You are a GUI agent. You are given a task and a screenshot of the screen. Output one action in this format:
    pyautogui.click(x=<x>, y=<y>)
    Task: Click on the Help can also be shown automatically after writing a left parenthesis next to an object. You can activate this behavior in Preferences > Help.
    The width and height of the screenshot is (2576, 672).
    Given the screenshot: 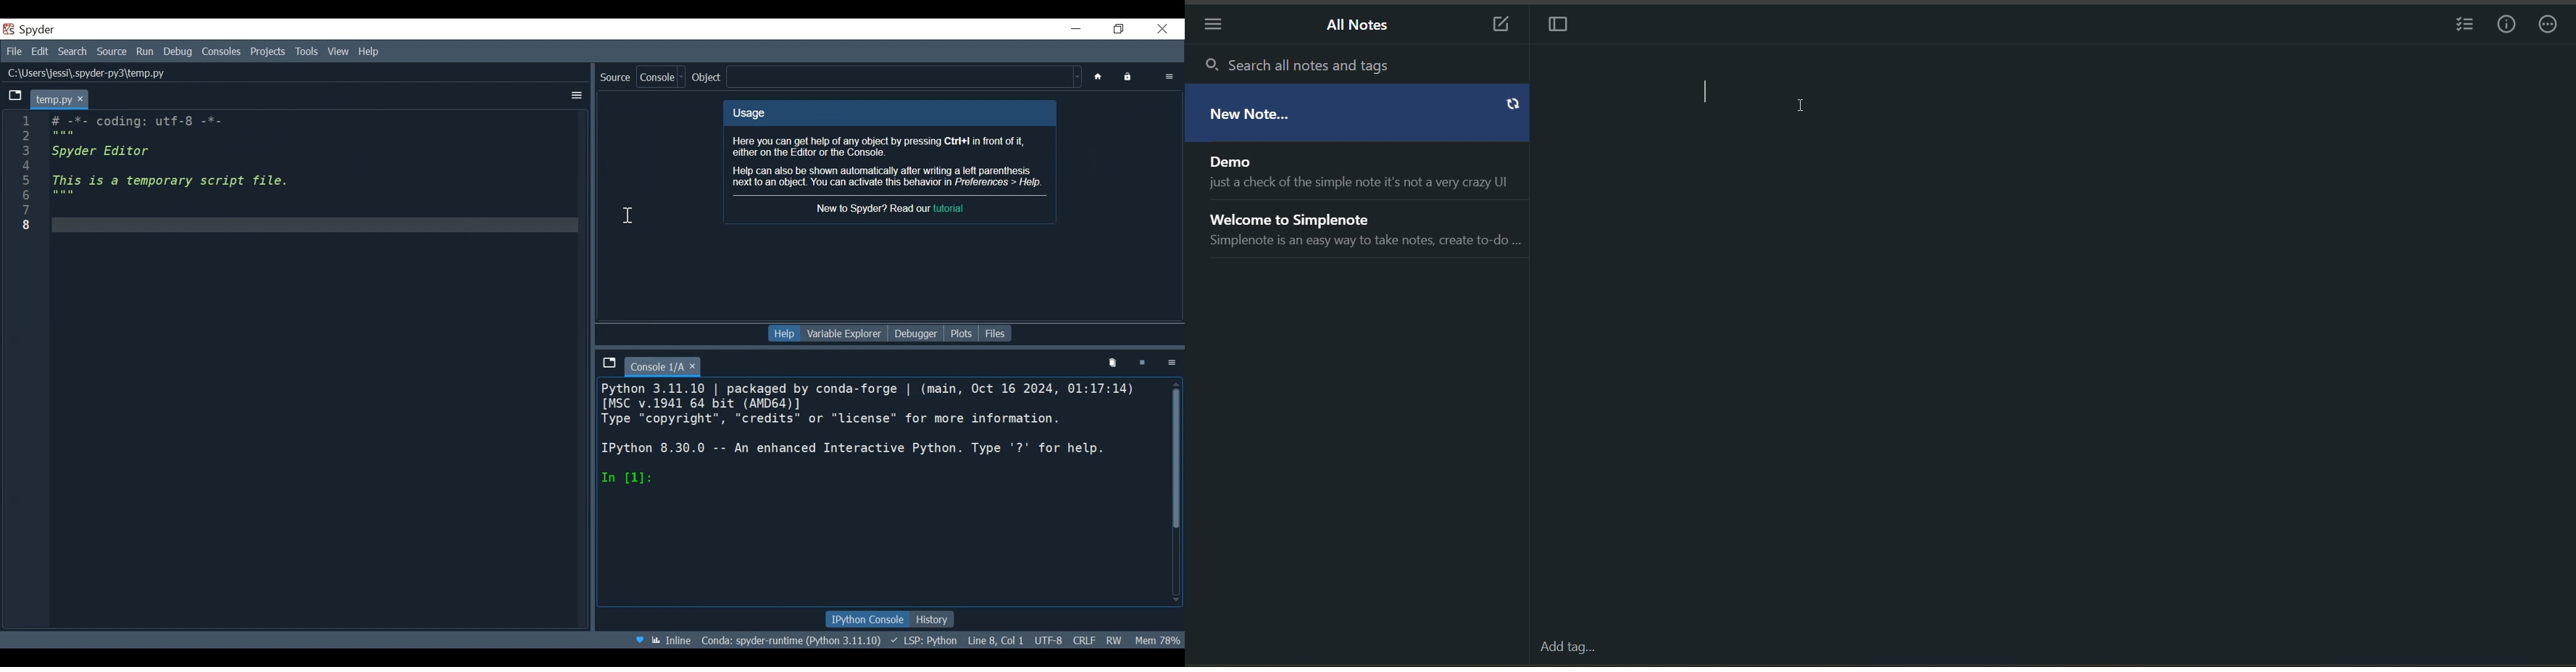 What is the action you would take?
    pyautogui.click(x=888, y=178)
    